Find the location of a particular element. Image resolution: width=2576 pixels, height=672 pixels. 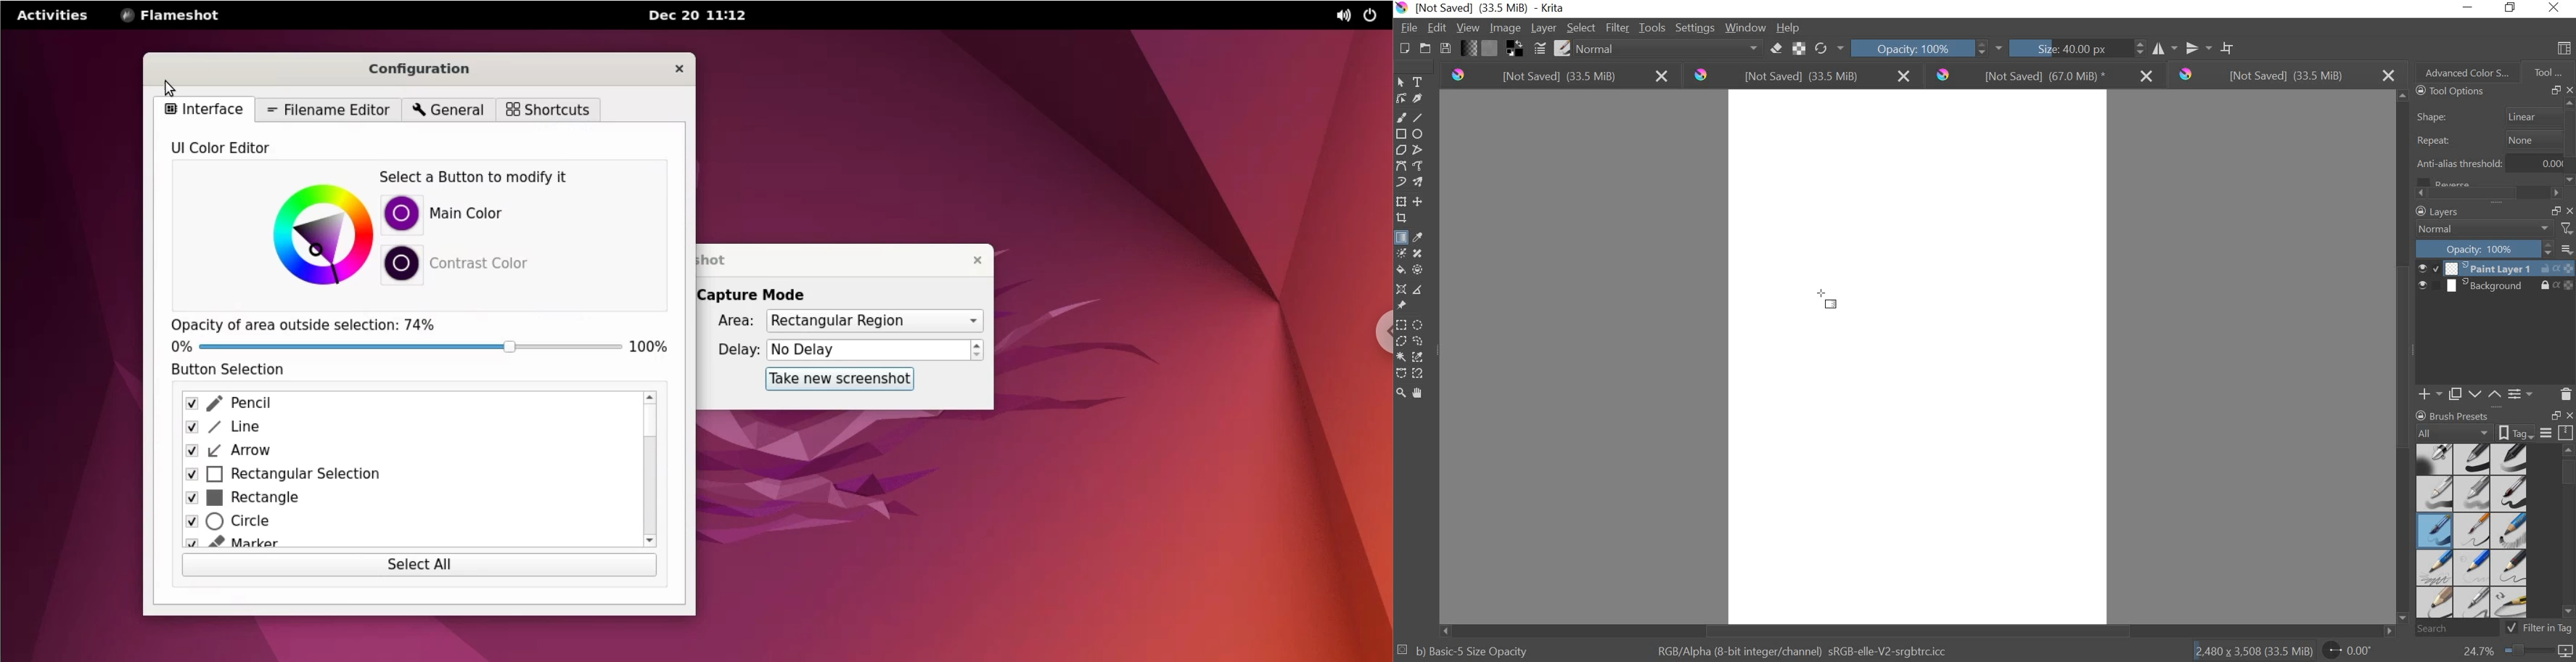

OPACITY is located at coordinates (2486, 248).